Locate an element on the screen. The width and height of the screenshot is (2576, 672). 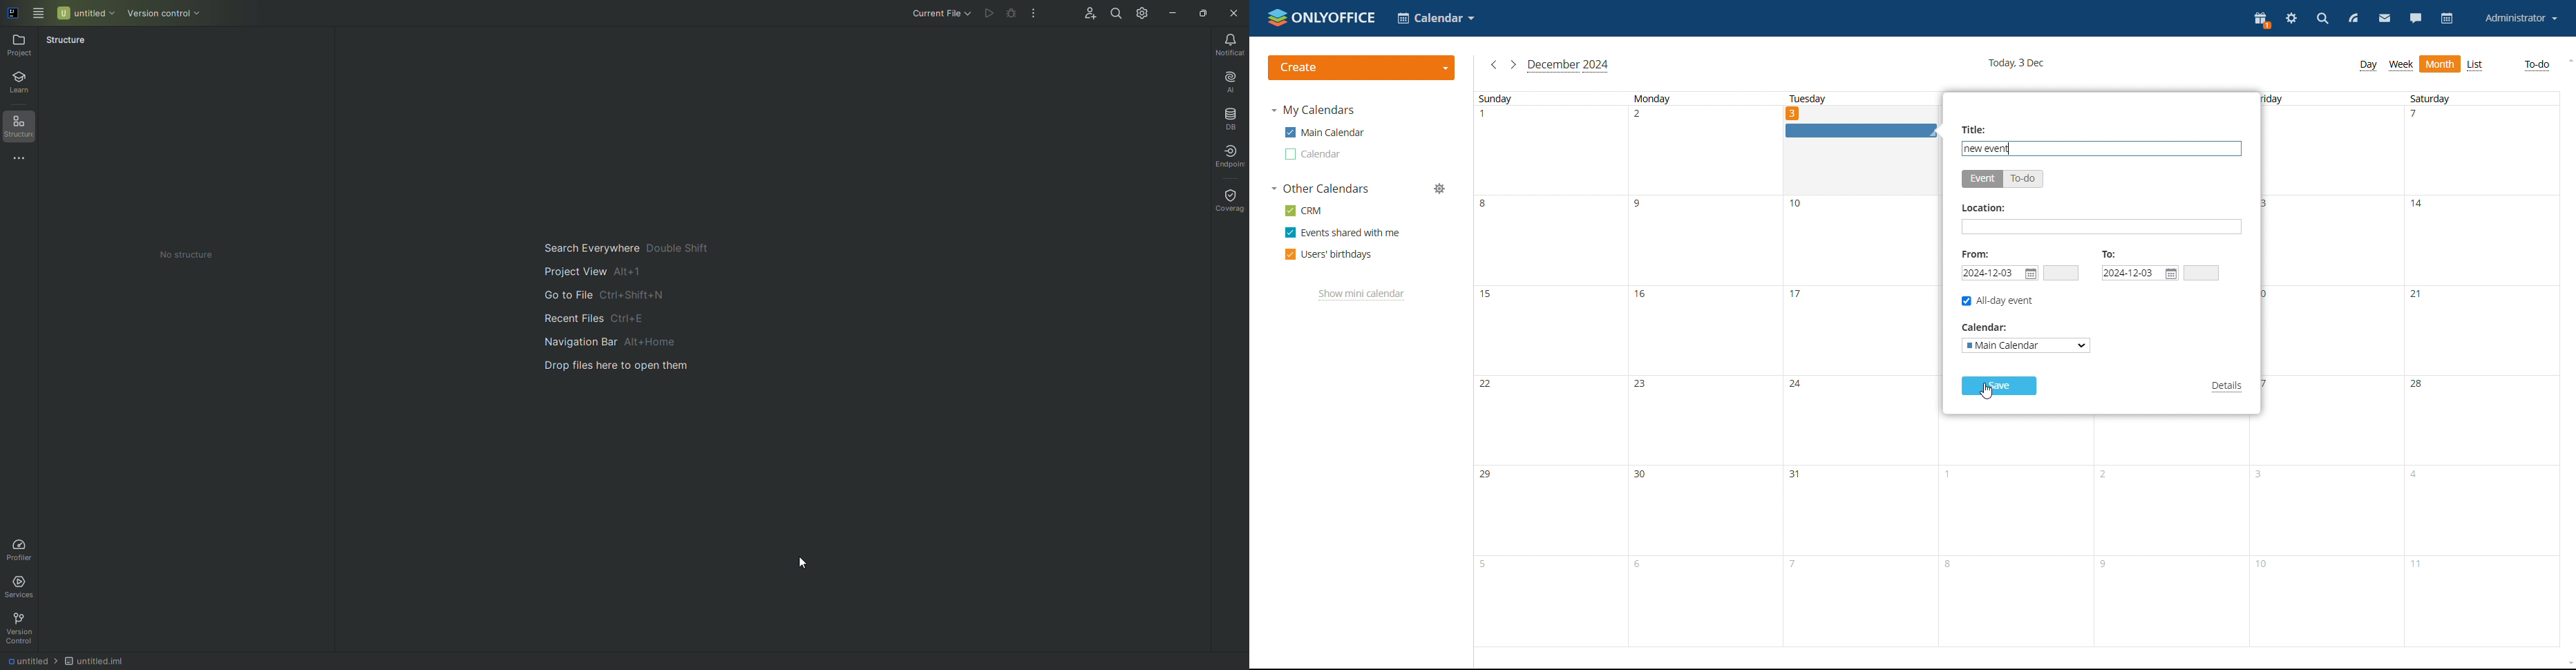
select application is located at coordinates (1434, 18).